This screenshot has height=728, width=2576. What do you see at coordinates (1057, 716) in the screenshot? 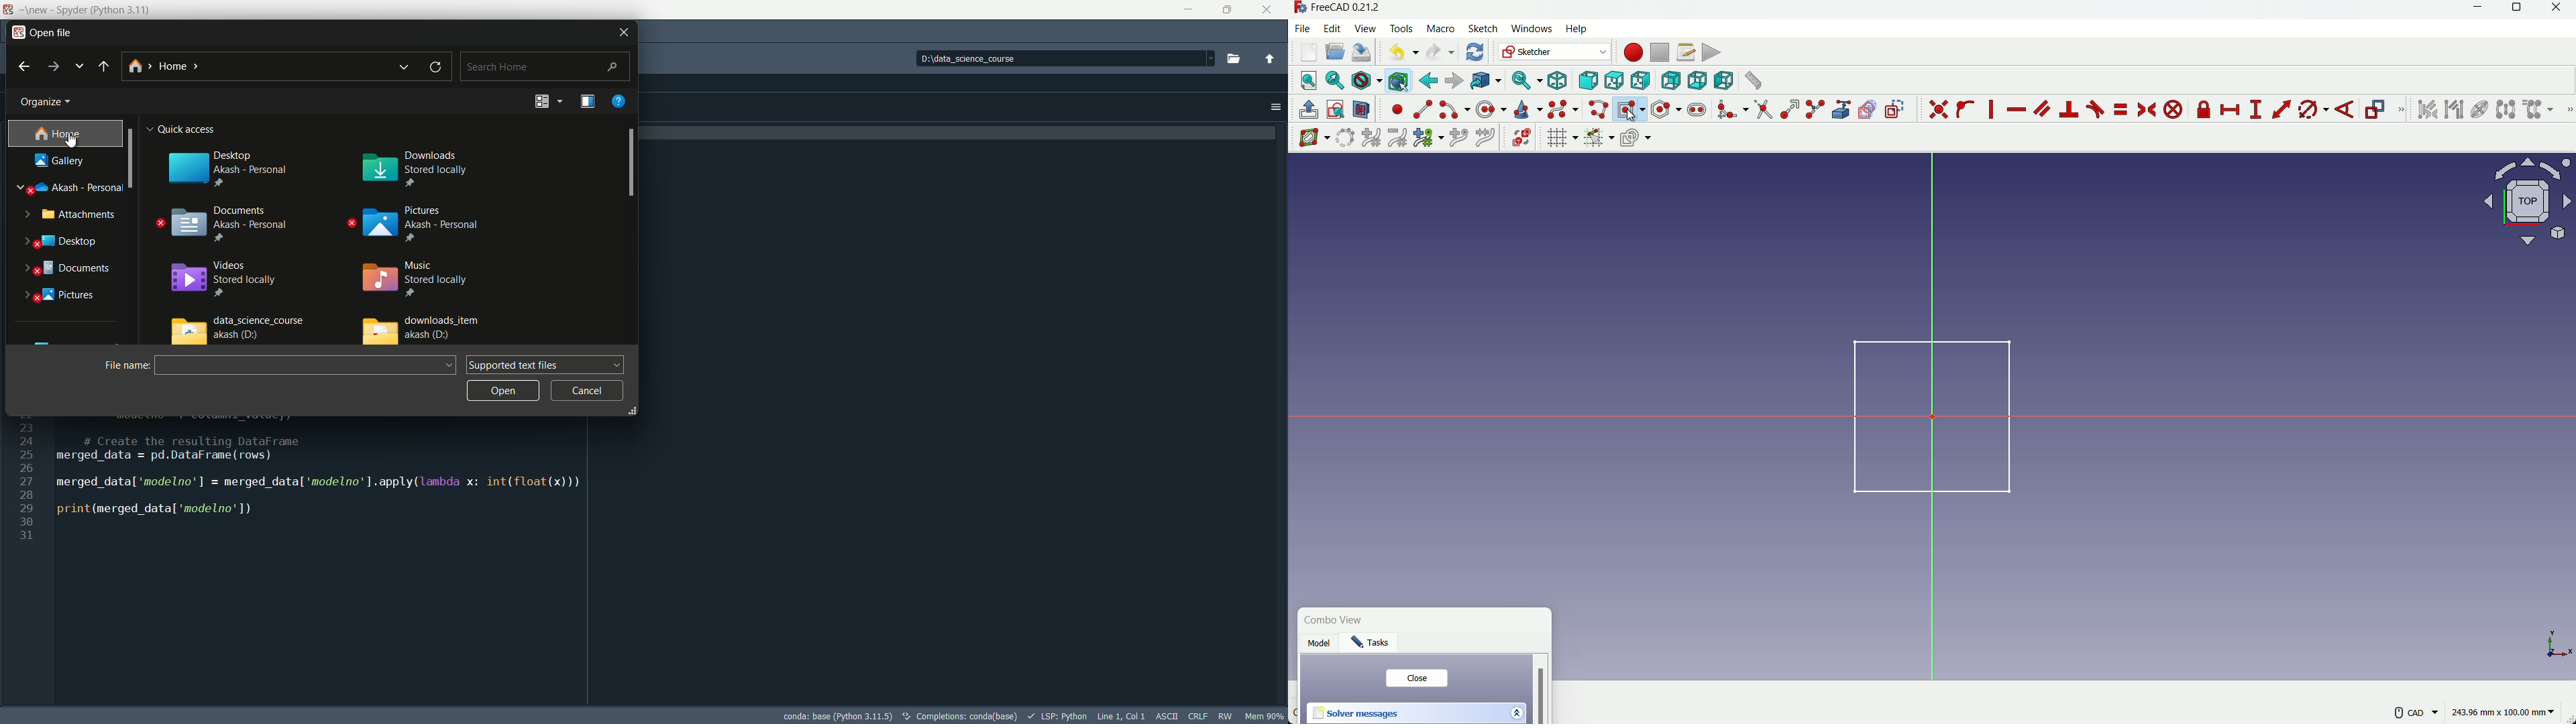
I see `lps:python` at bounding box center [1057, 716].